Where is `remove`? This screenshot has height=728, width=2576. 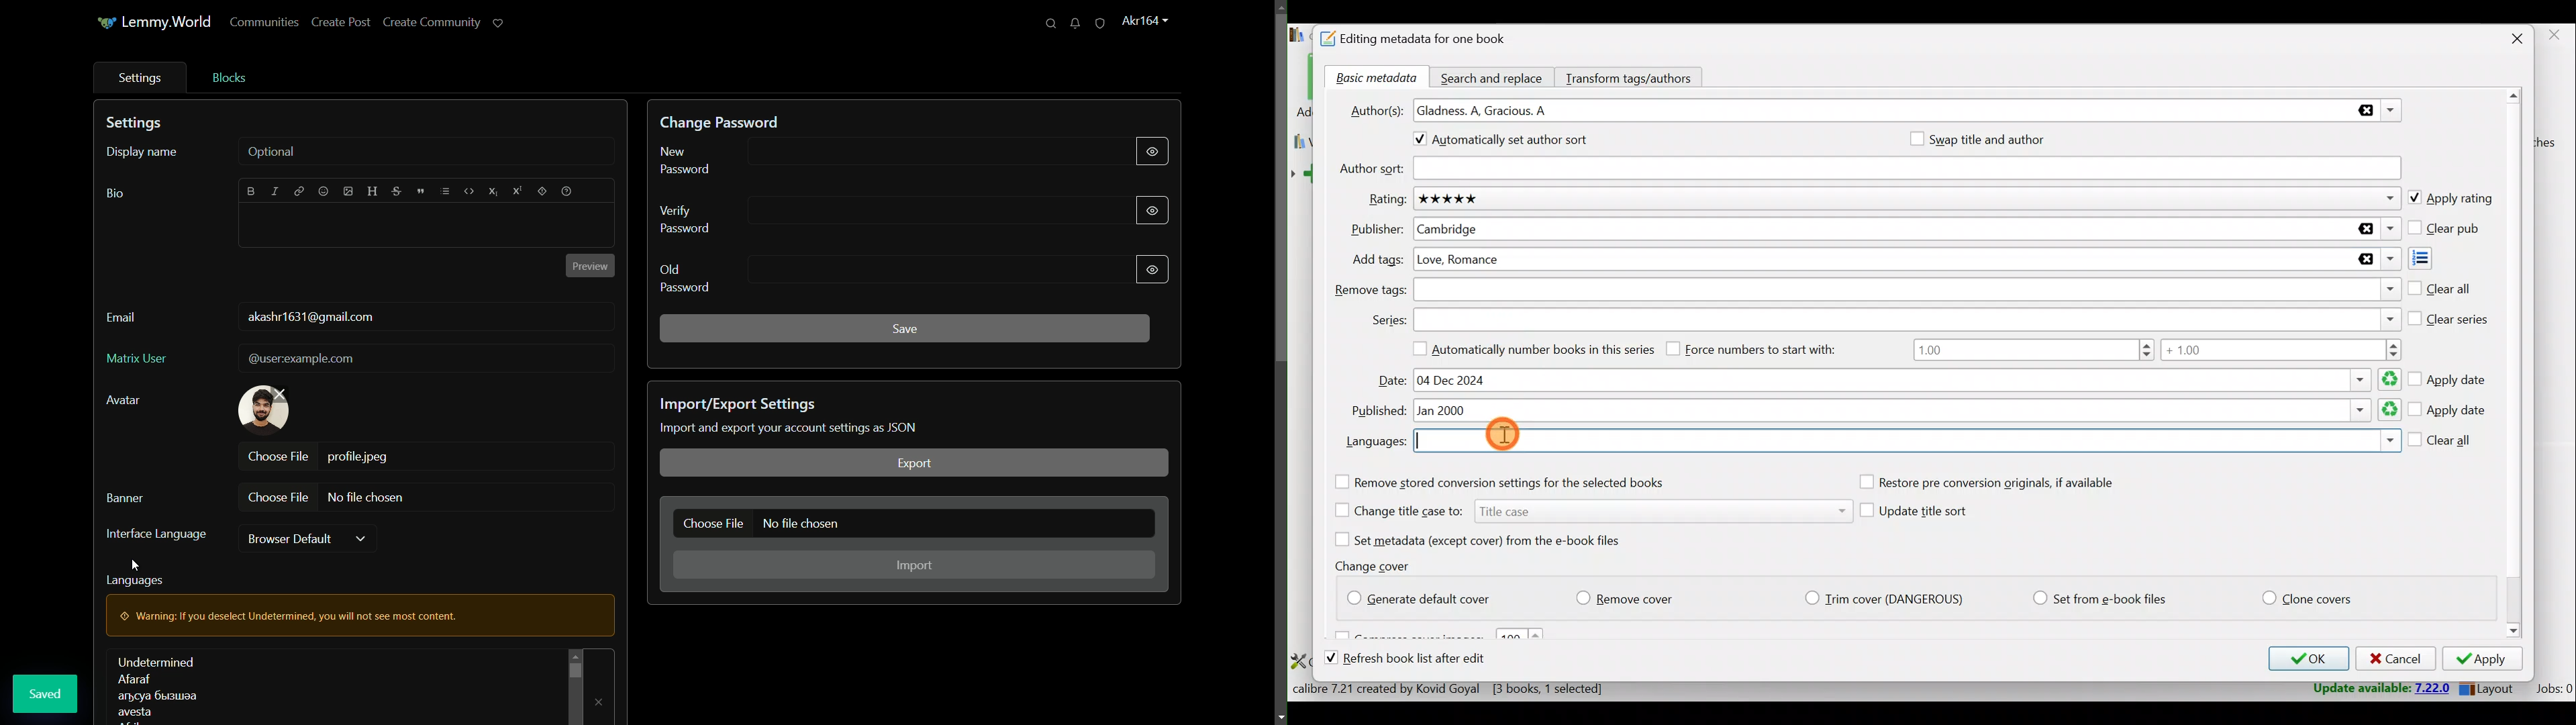
remove is located at coordinates (600, 700).